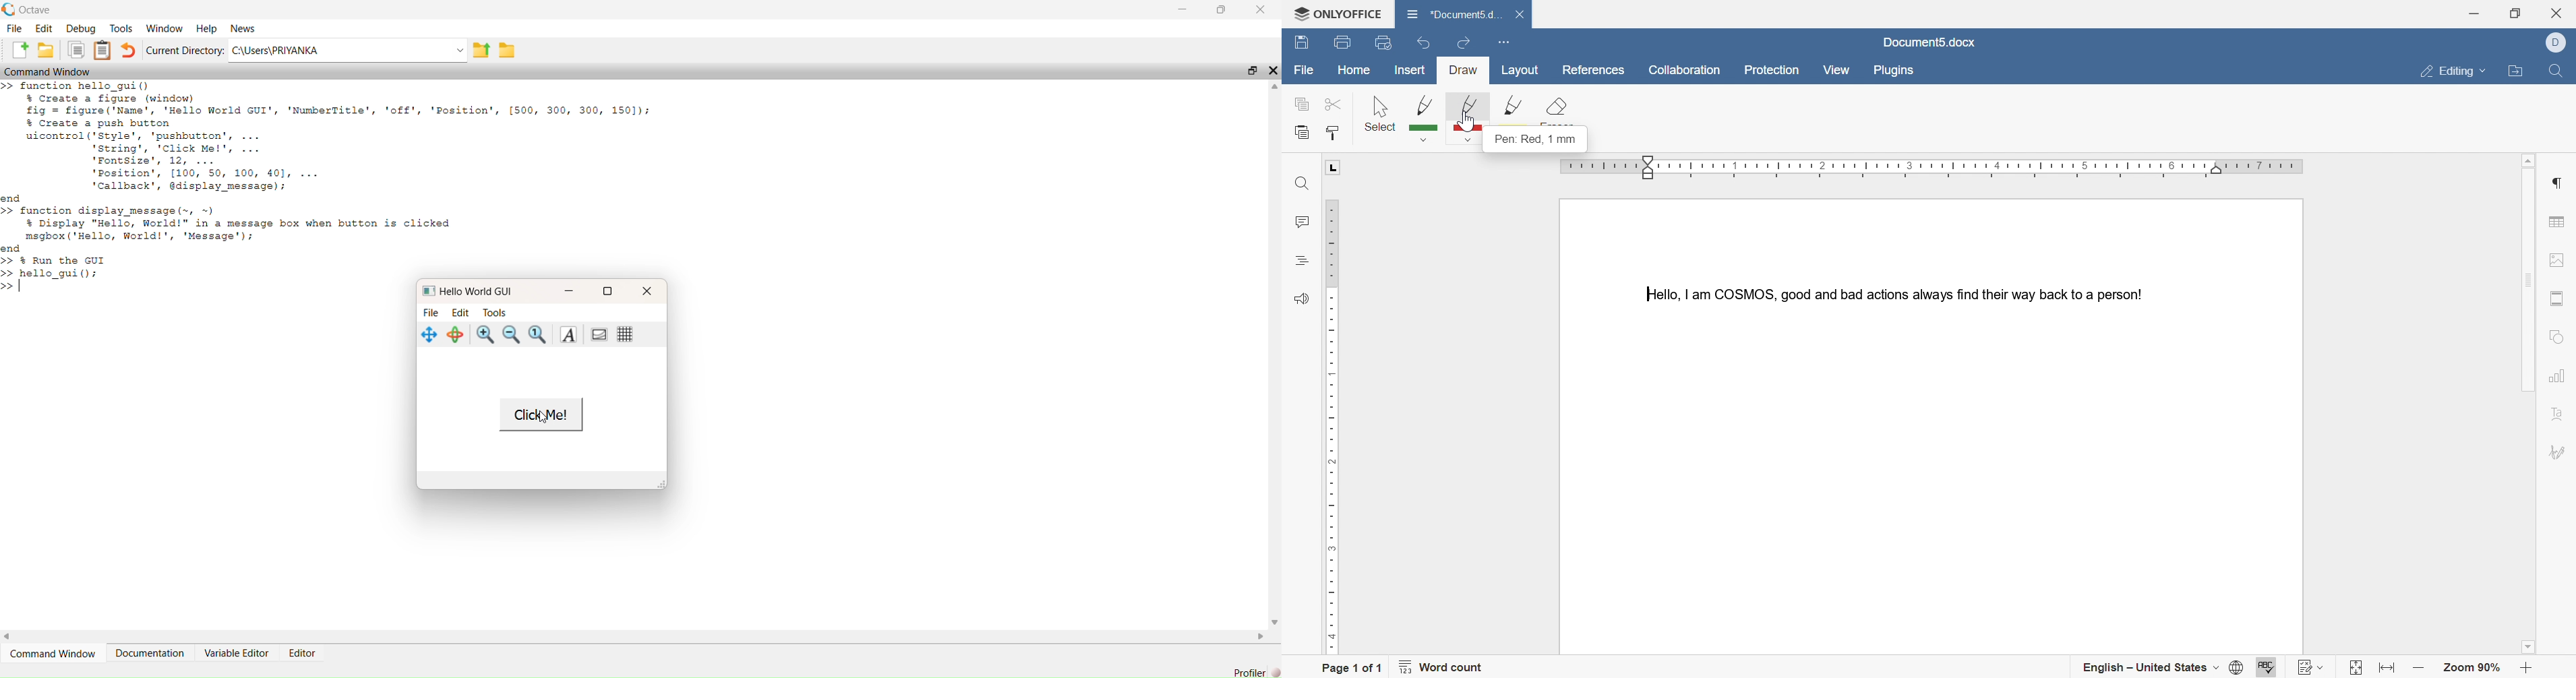  I want to click on image settings, so click(2563, 259).